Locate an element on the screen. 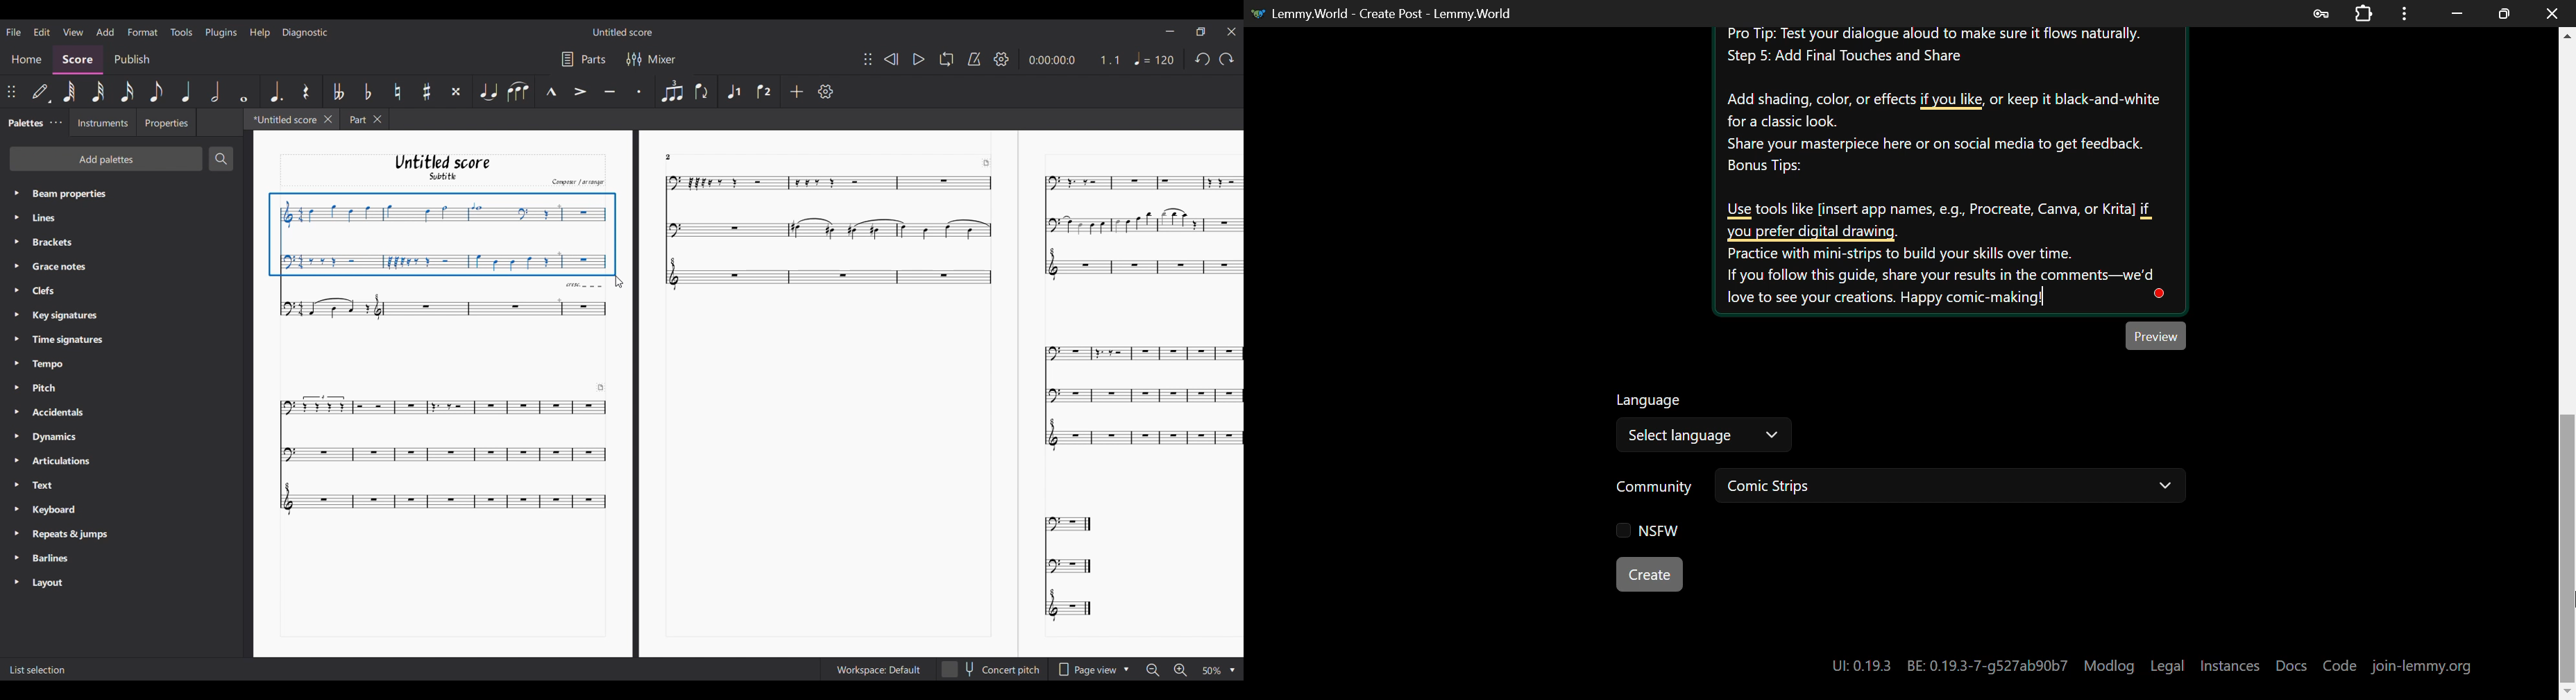 This screenshot has width=2576, height=700. Palette tab is located at coordinates (25, 122).